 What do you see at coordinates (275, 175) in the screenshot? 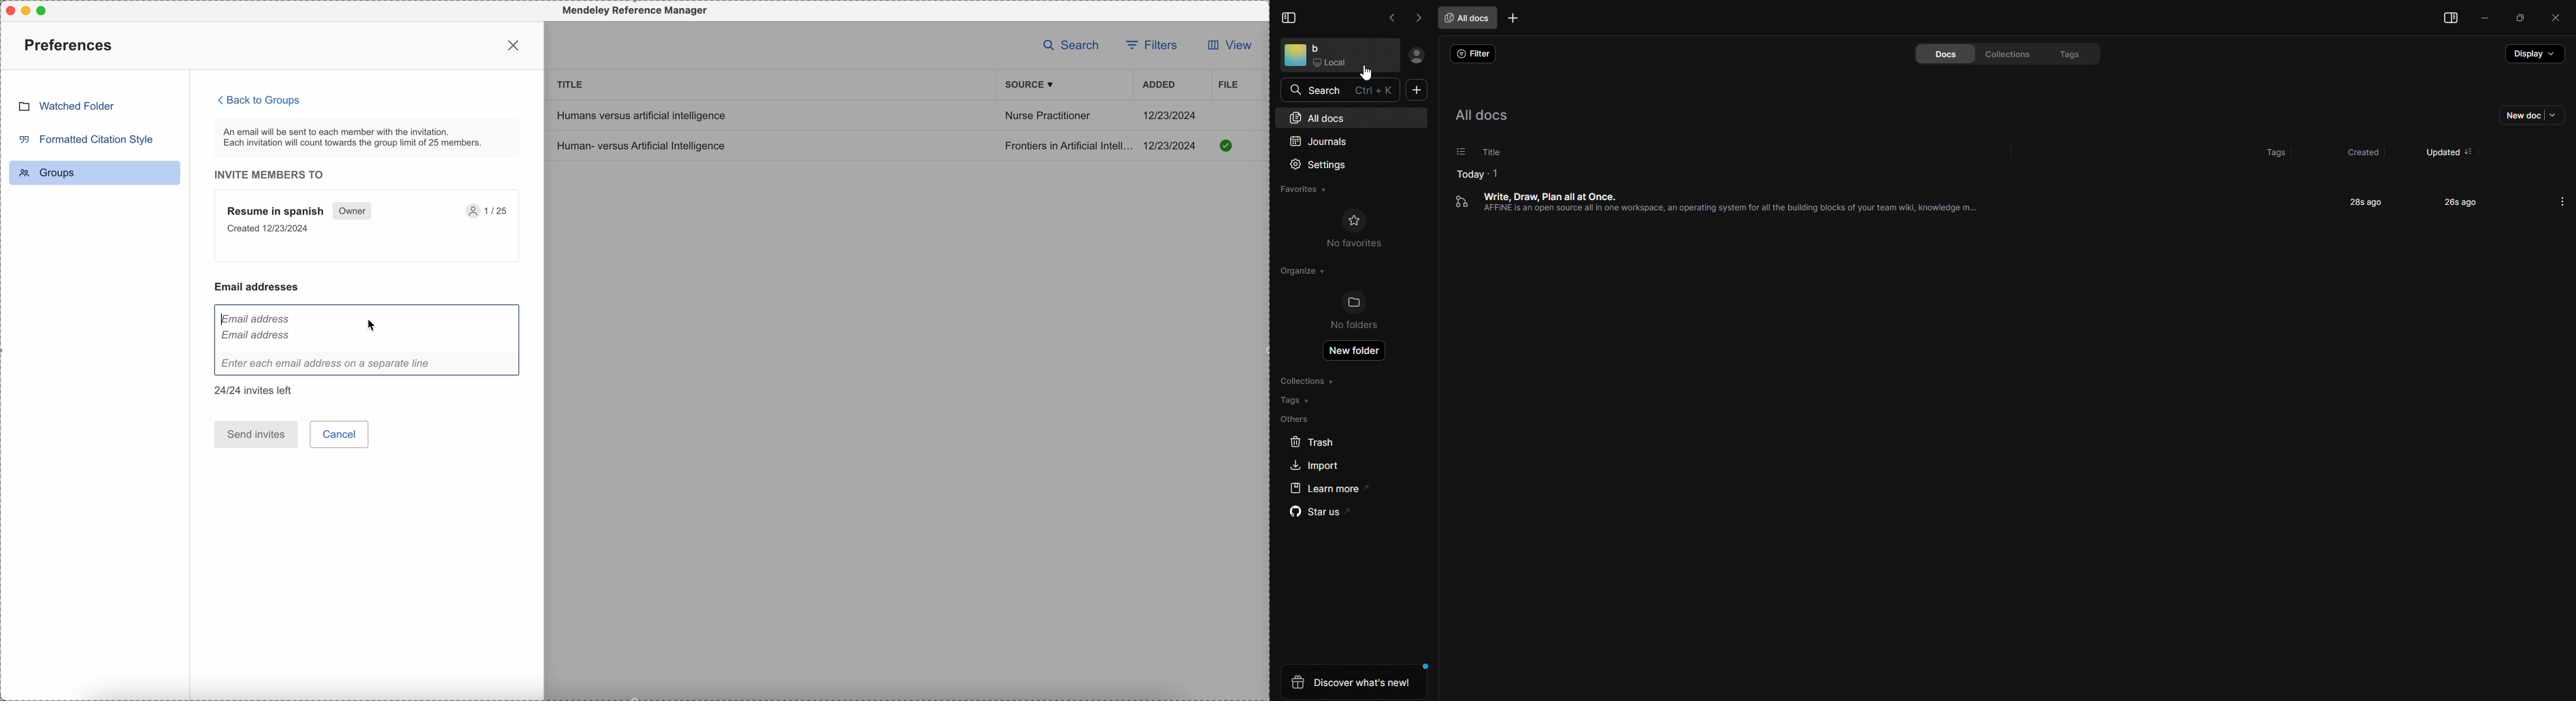
I see `invite members to` at bounding box center [275, 175].